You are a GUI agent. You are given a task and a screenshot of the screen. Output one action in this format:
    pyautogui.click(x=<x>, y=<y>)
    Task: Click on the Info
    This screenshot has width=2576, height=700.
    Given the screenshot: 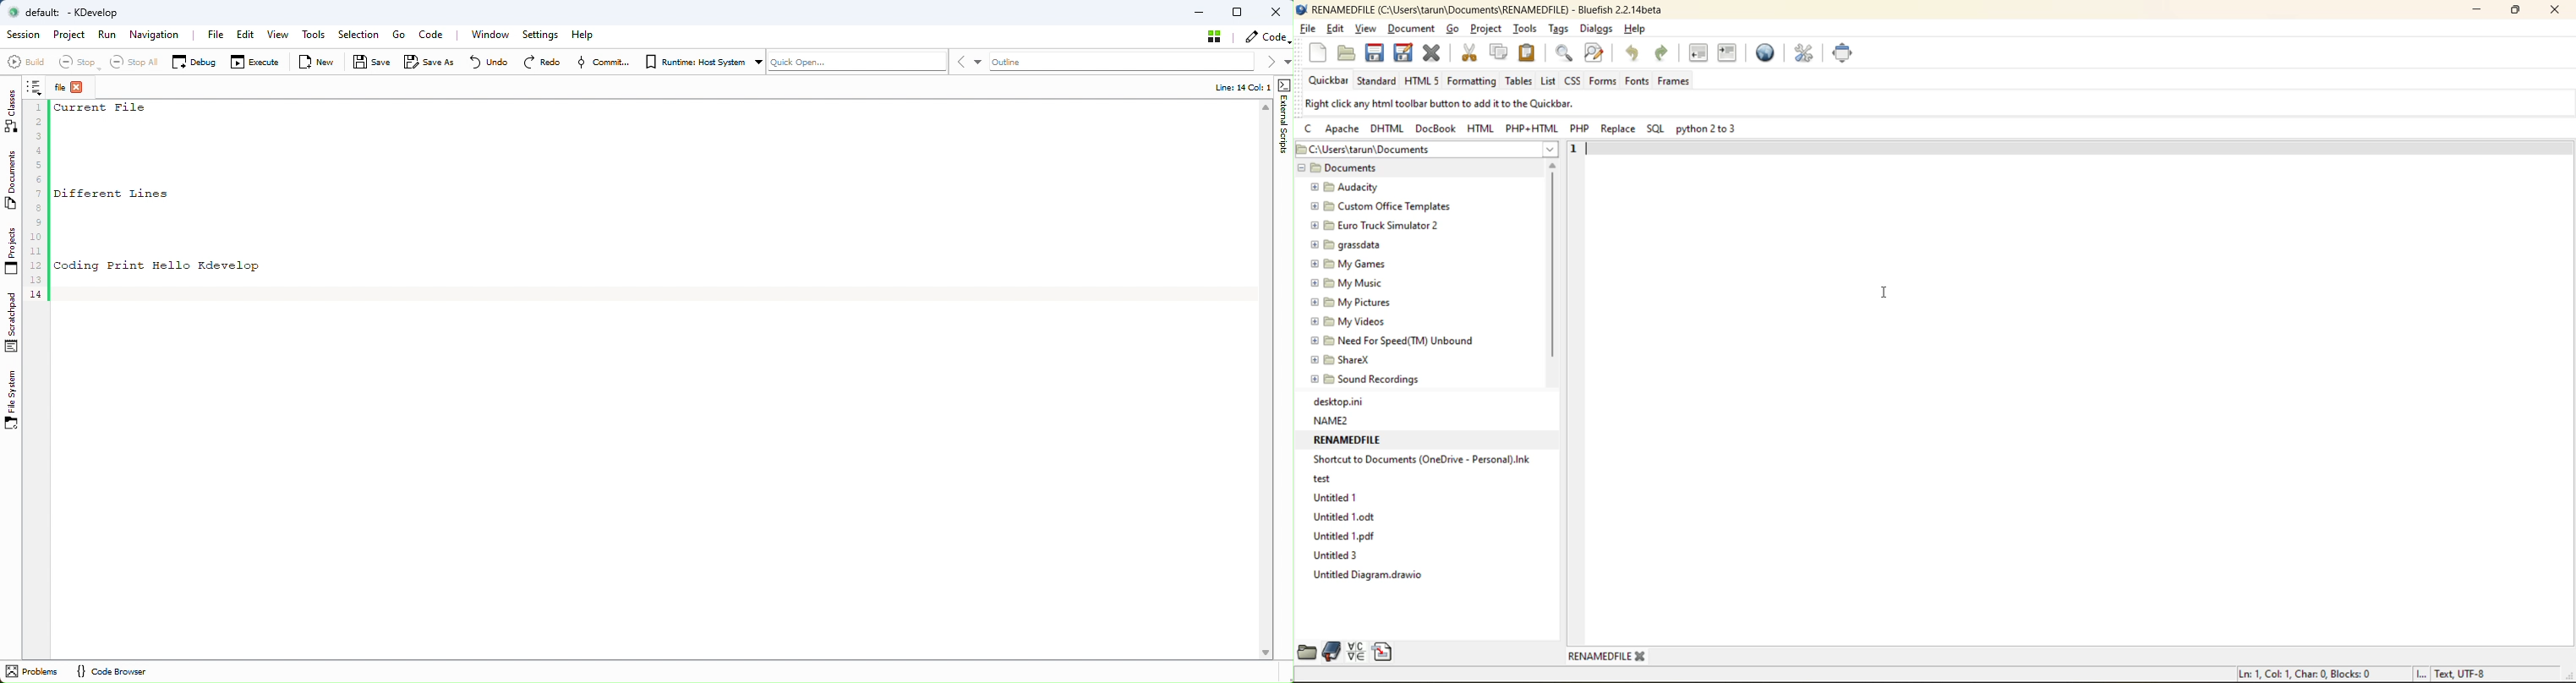 What is the action you would take?
    pyautogui.click(x=1234, y=87)
    